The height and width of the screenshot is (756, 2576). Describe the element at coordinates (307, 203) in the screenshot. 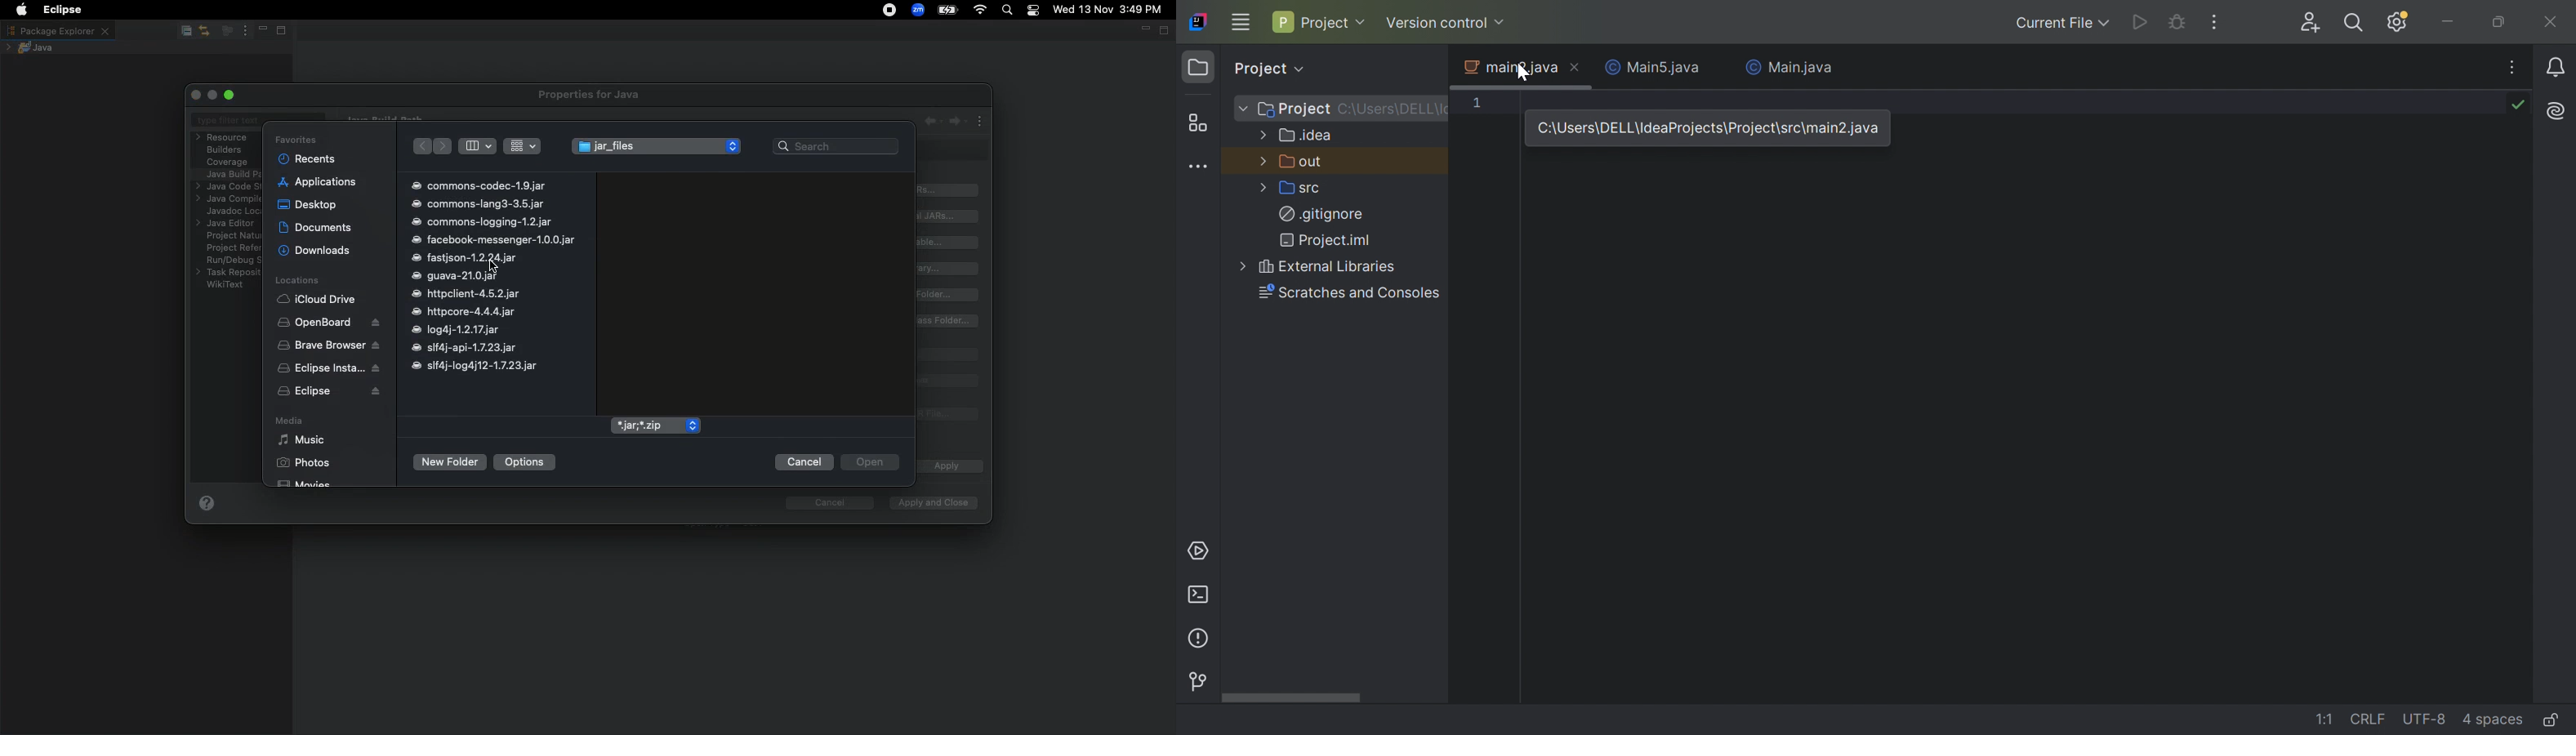

I see `Desktop` at that location.